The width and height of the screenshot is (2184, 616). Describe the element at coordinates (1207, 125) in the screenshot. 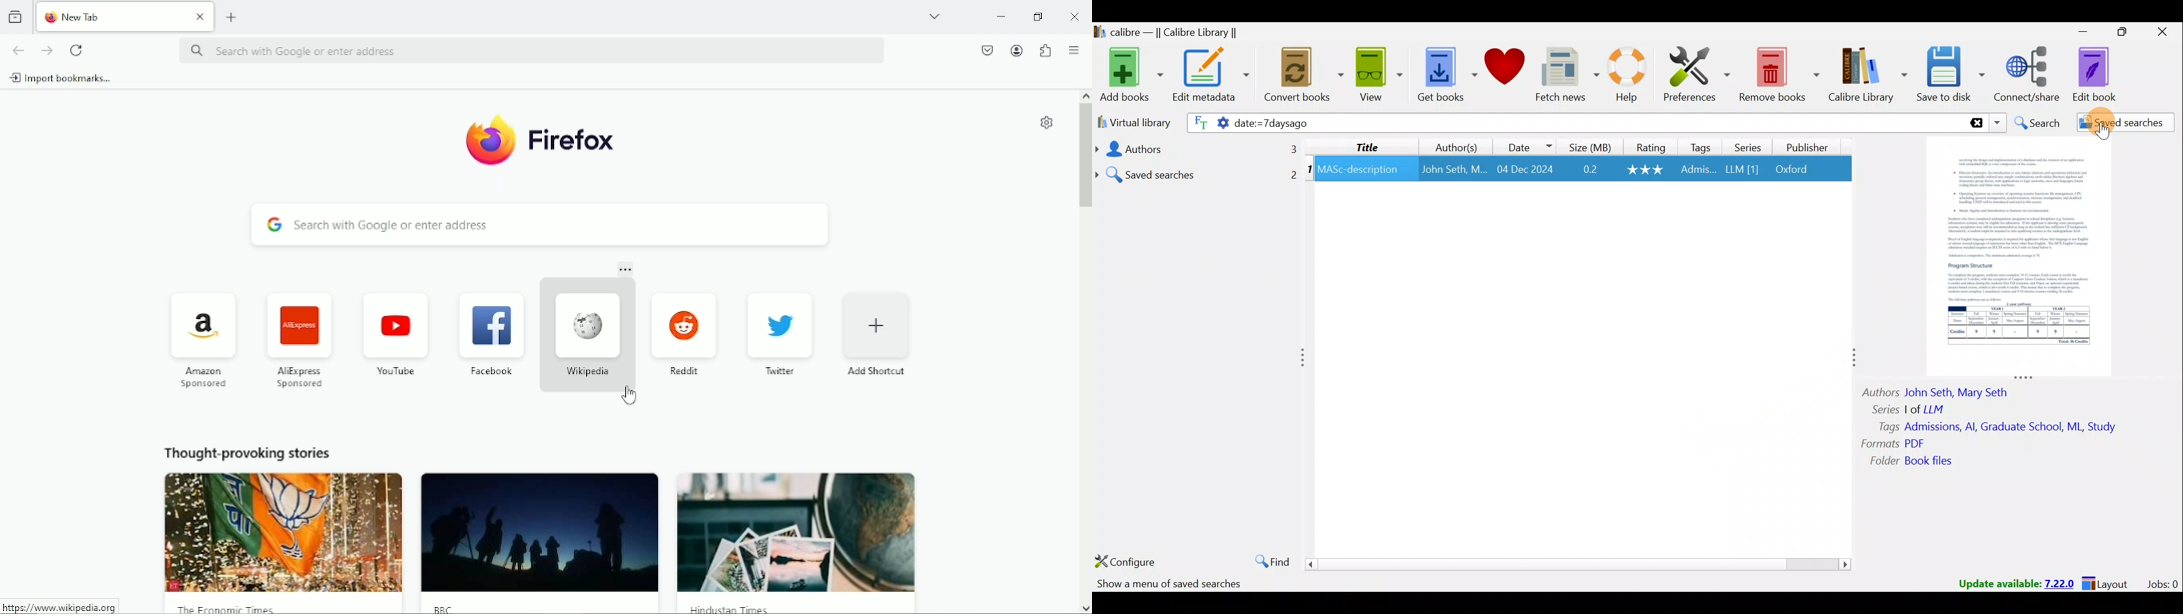

I see `Search settings` at that location.